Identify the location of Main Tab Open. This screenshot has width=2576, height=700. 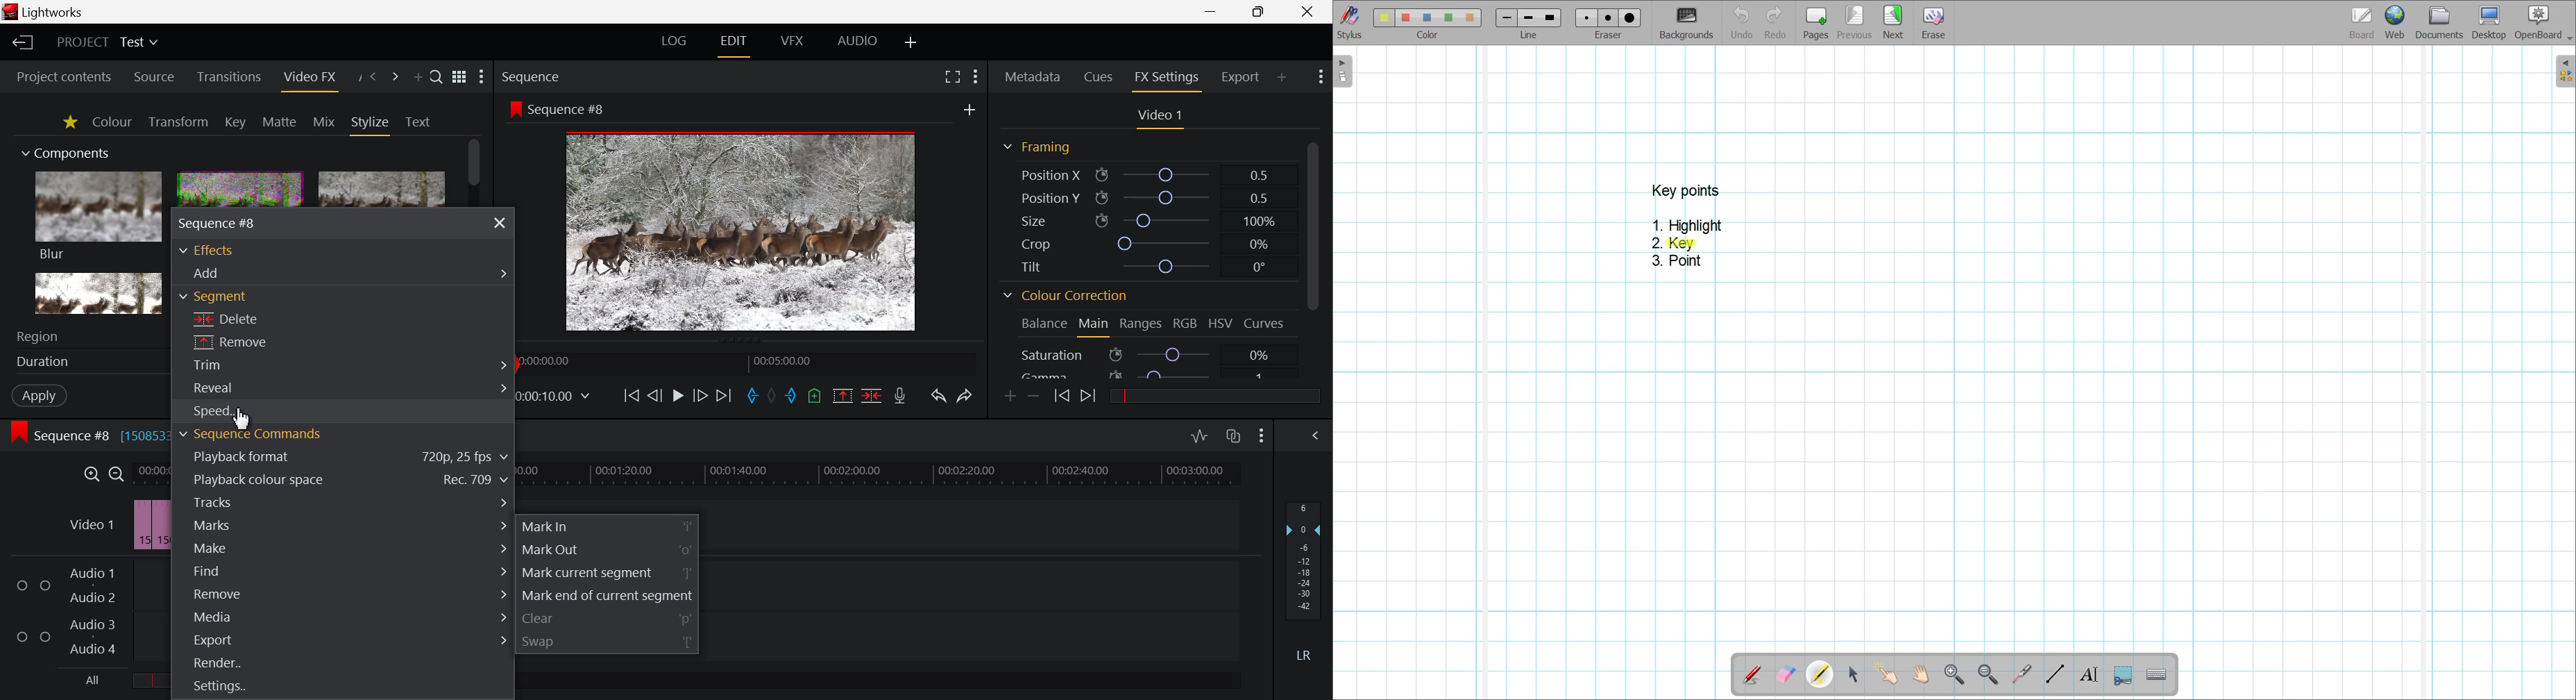
(1092, 326).